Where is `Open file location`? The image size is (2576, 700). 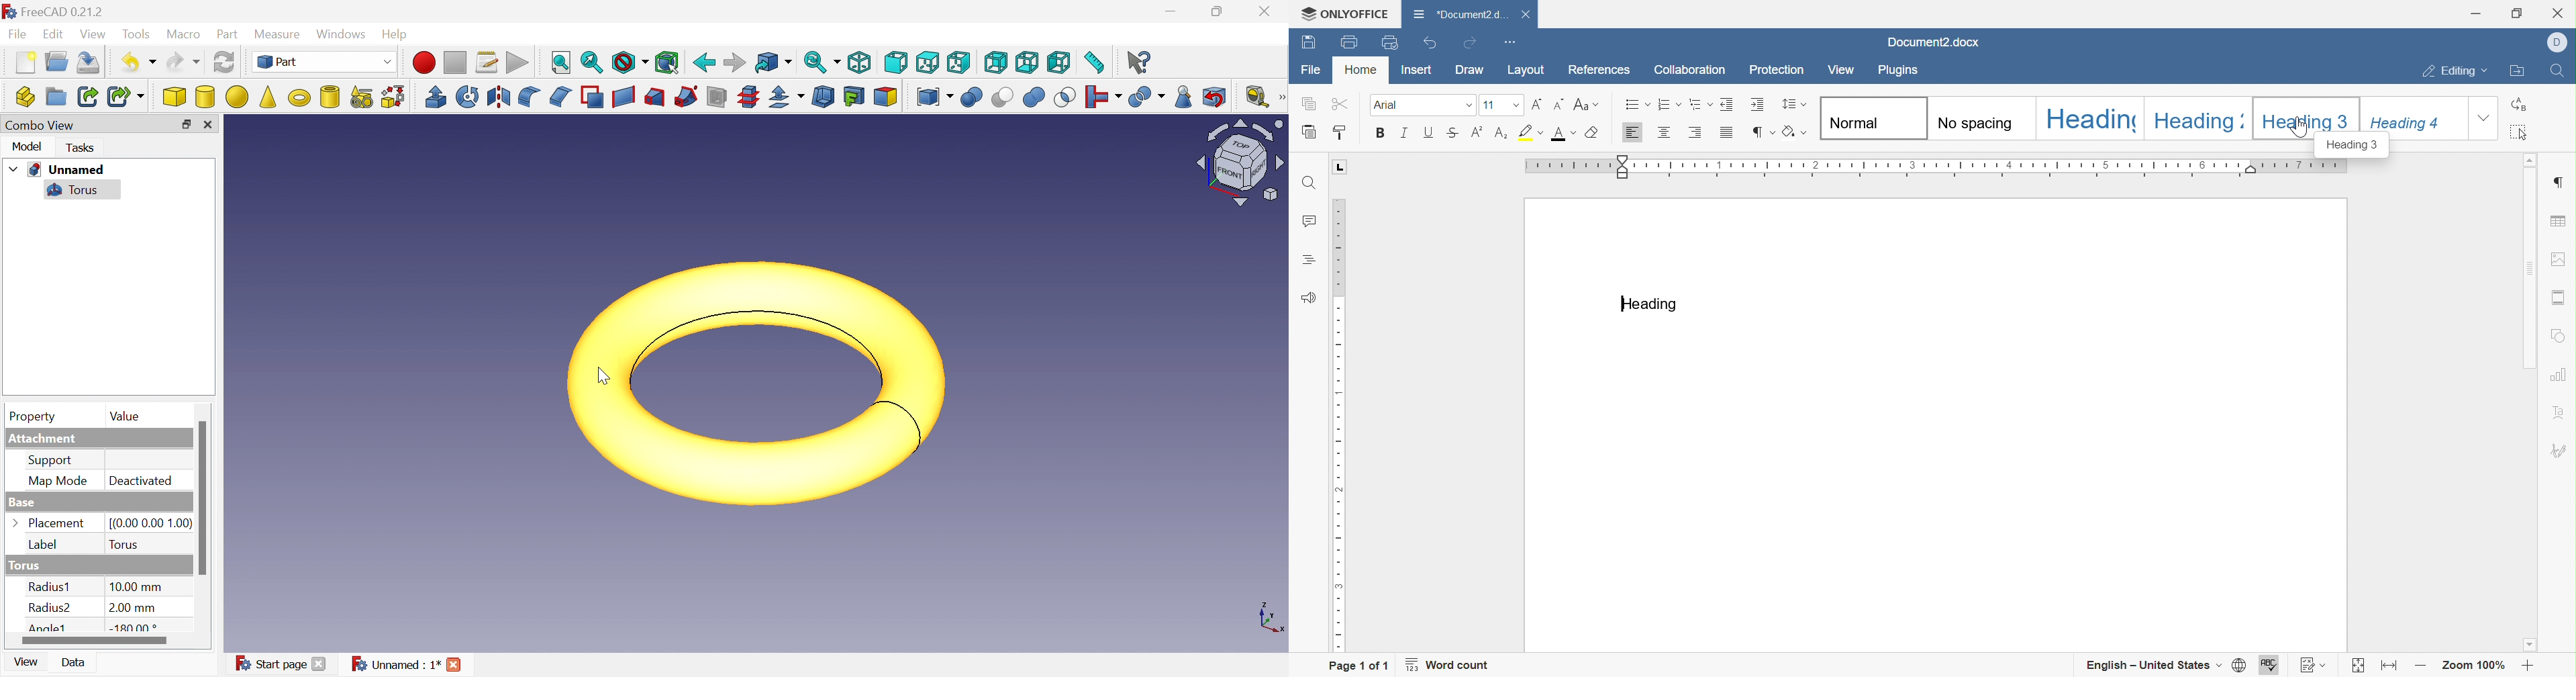 Open file location is located at coordinates (2518, 72).